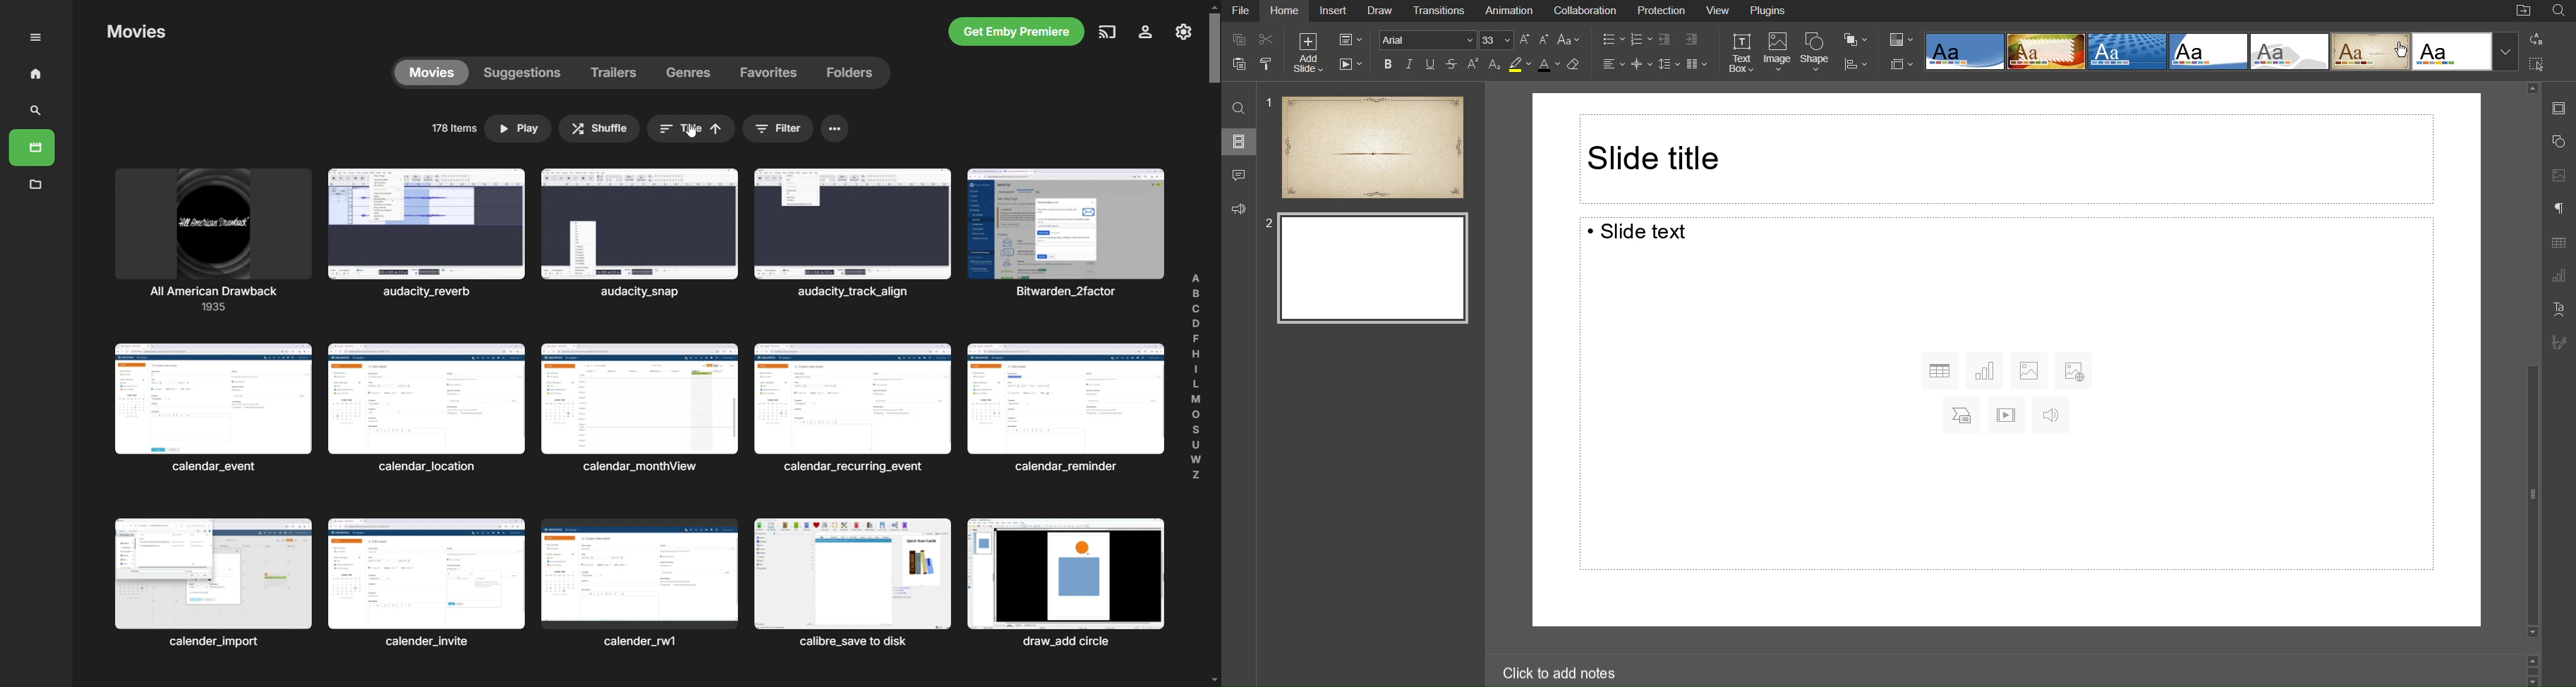 This screenshot has height=700, width=2576. Describe the element at coordinates (211, 240) in the screenshot. I see `movies` at that location.